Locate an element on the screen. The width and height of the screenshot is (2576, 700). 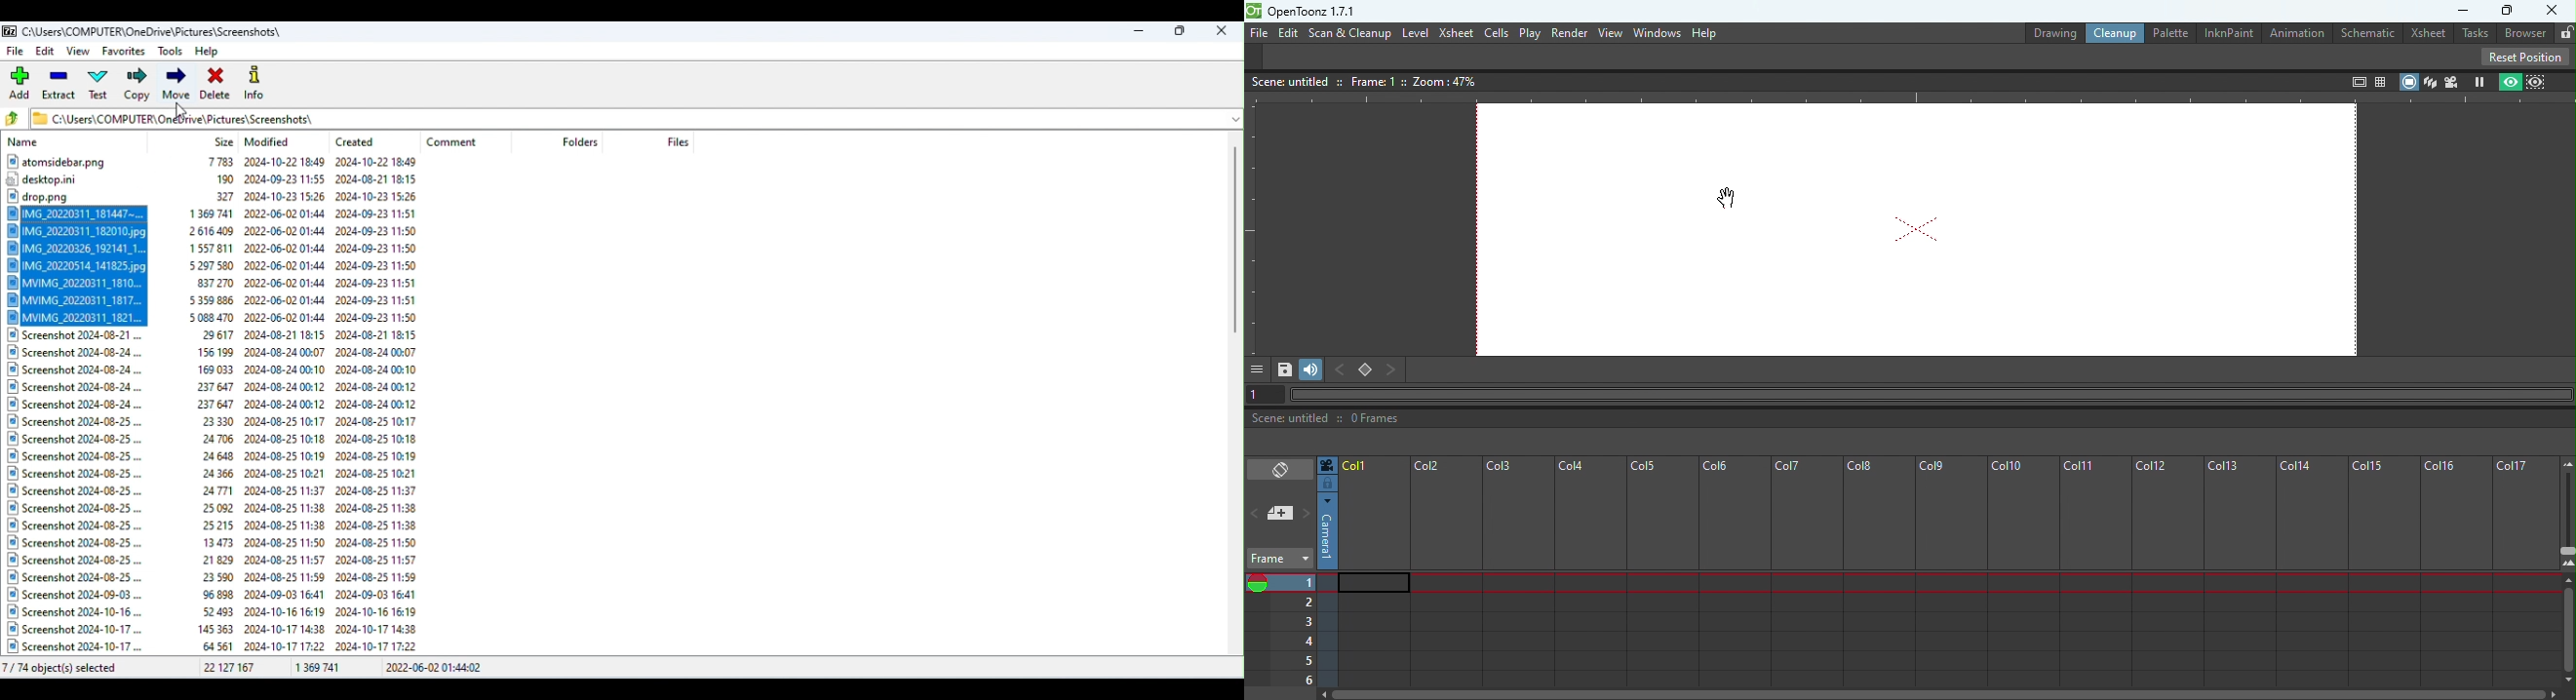
Name is located at coordinates (26, 143).